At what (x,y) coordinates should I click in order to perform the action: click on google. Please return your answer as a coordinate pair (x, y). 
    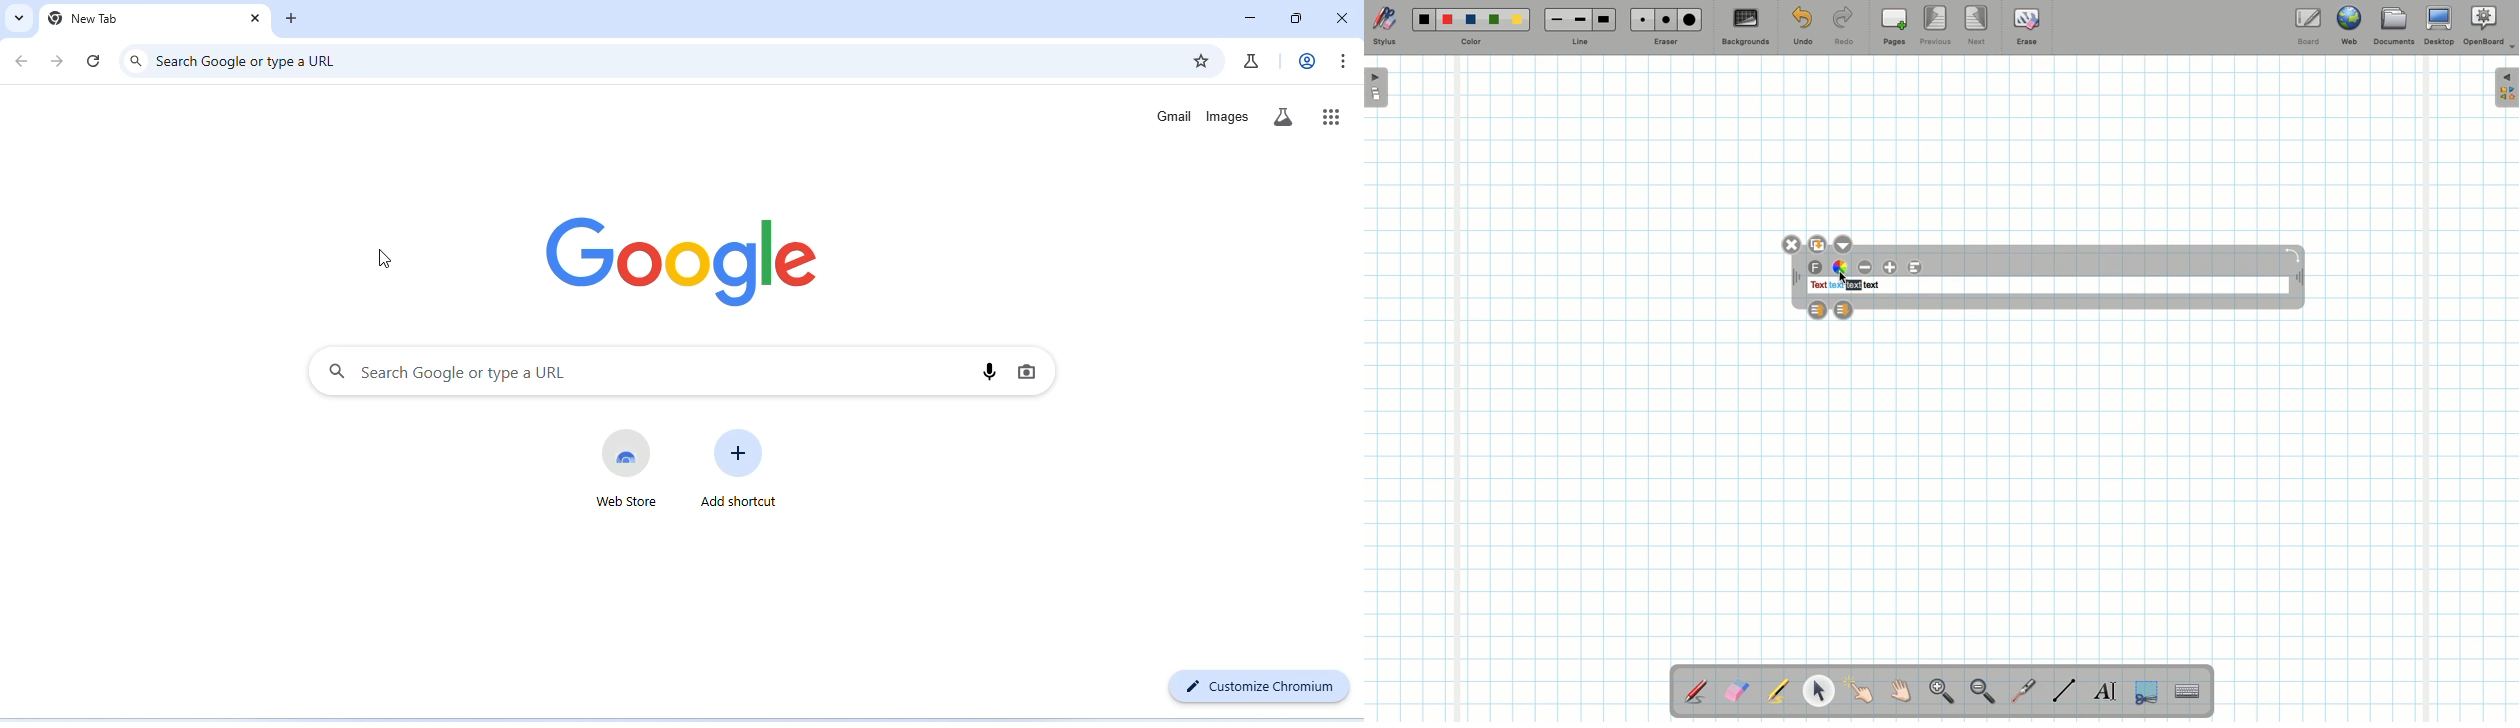
    Looking at the image, I should click on (686, 264).